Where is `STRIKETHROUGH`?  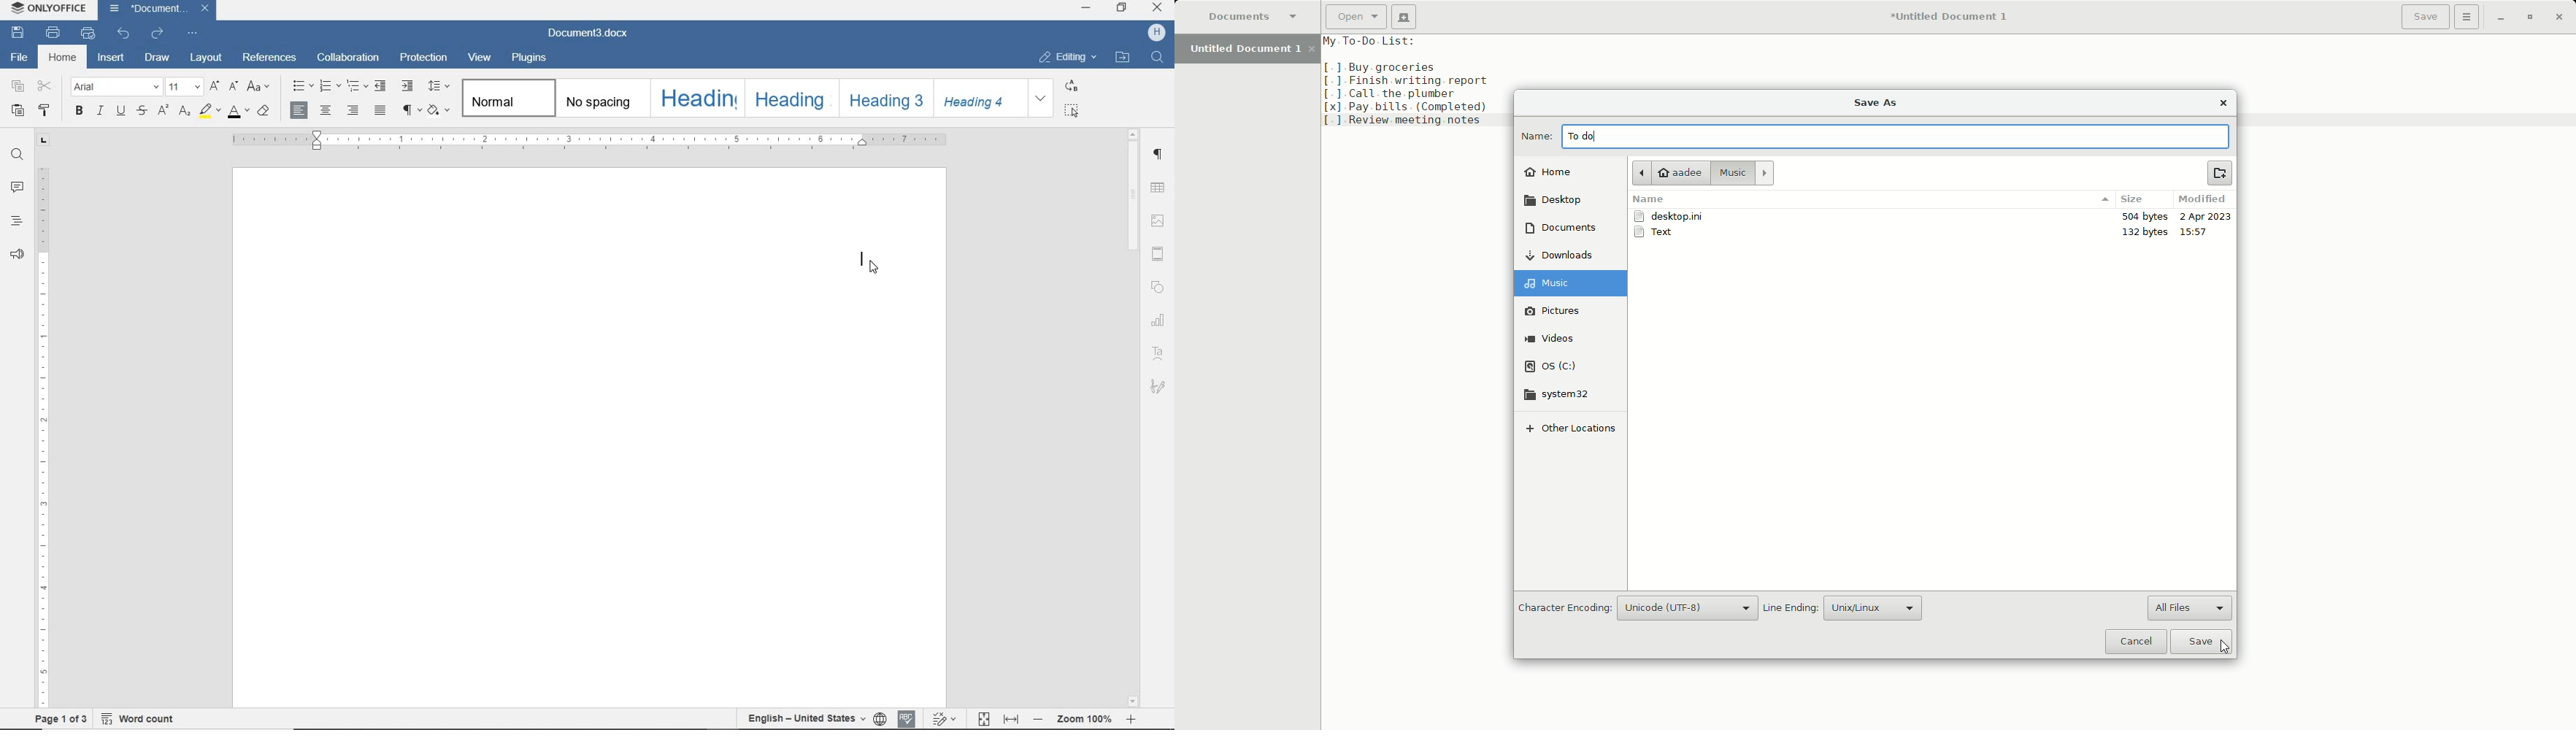 STRIKETHROUGH is located at coordinates (142, 112).